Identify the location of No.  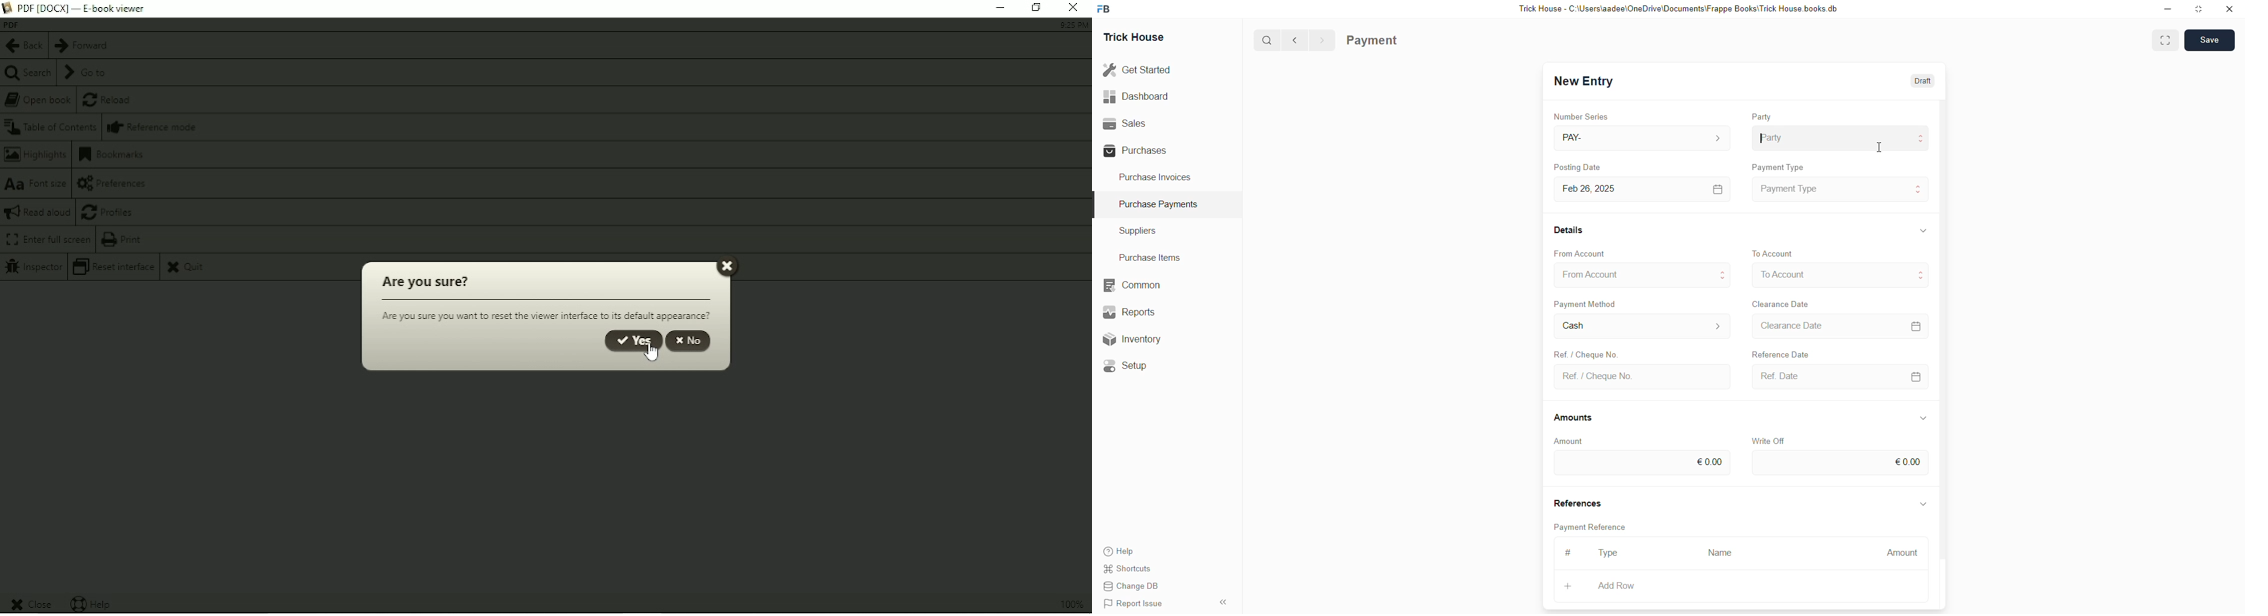
(690, 341).